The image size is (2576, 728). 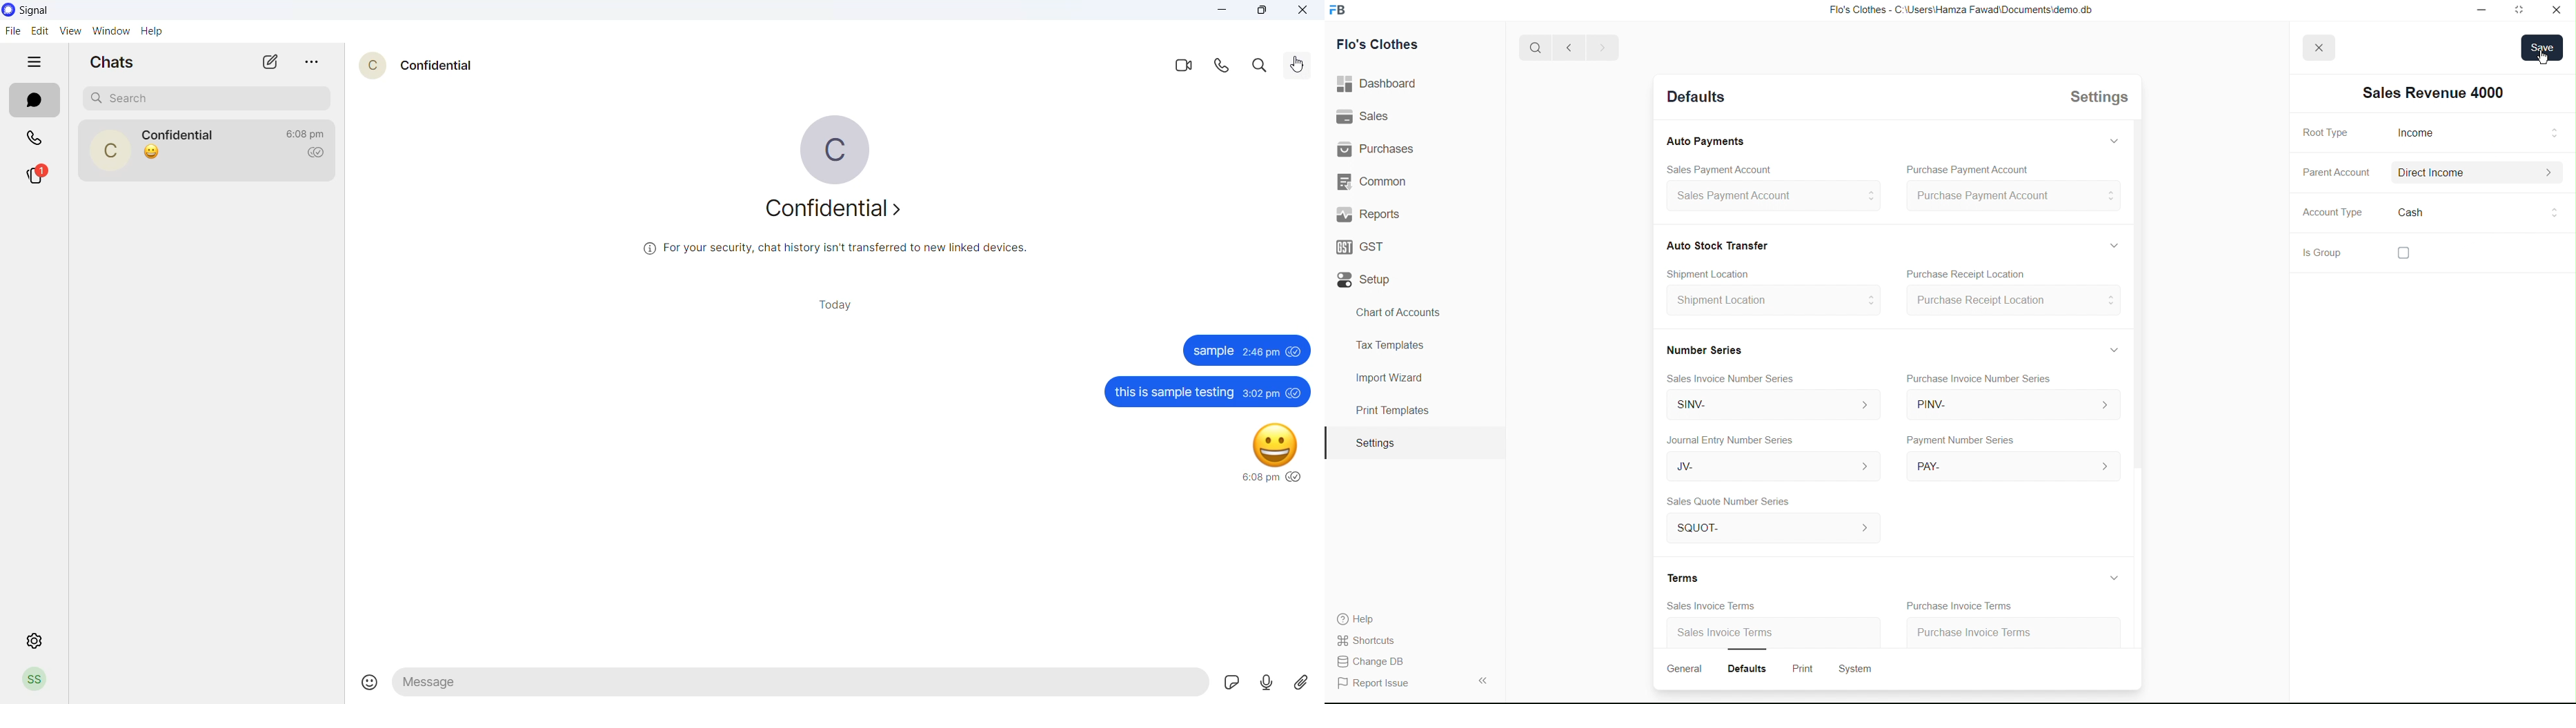 What do you see at coordinates (1220, 10) in the screenshot?
I see `minimize` at bounding box center [1220, 10].